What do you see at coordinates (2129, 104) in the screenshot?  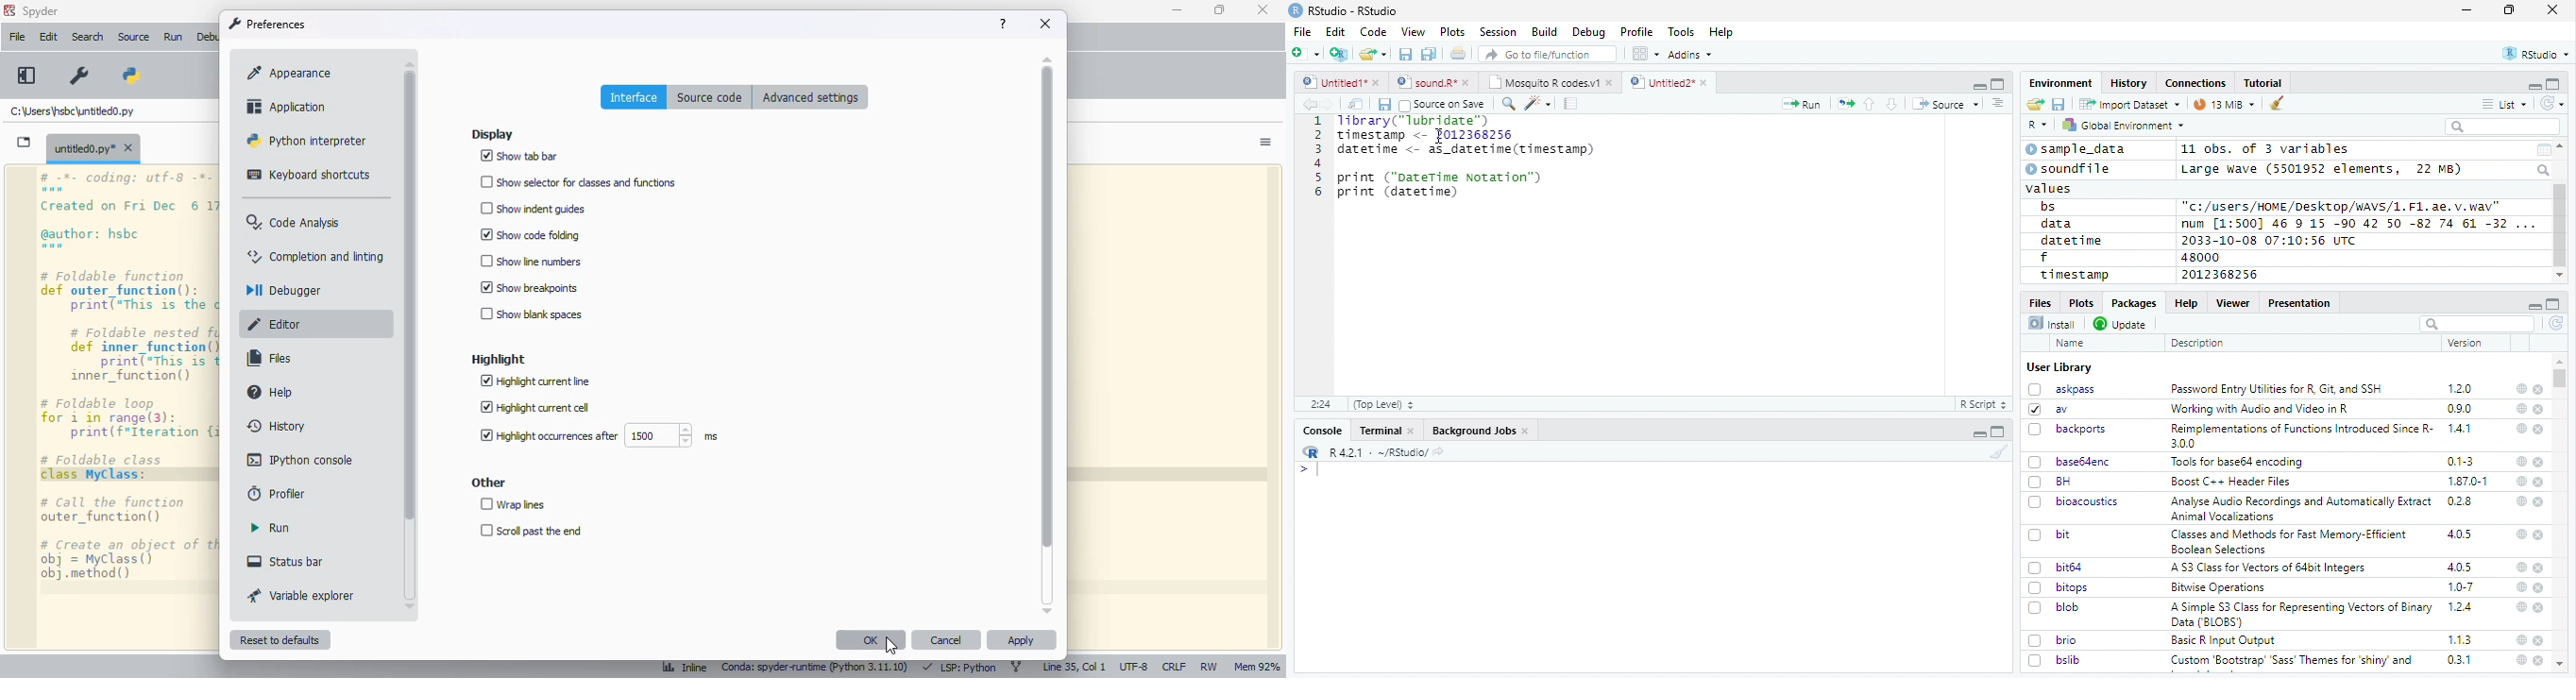 I see `Import Dataset` at bounding box center [2129, 104].